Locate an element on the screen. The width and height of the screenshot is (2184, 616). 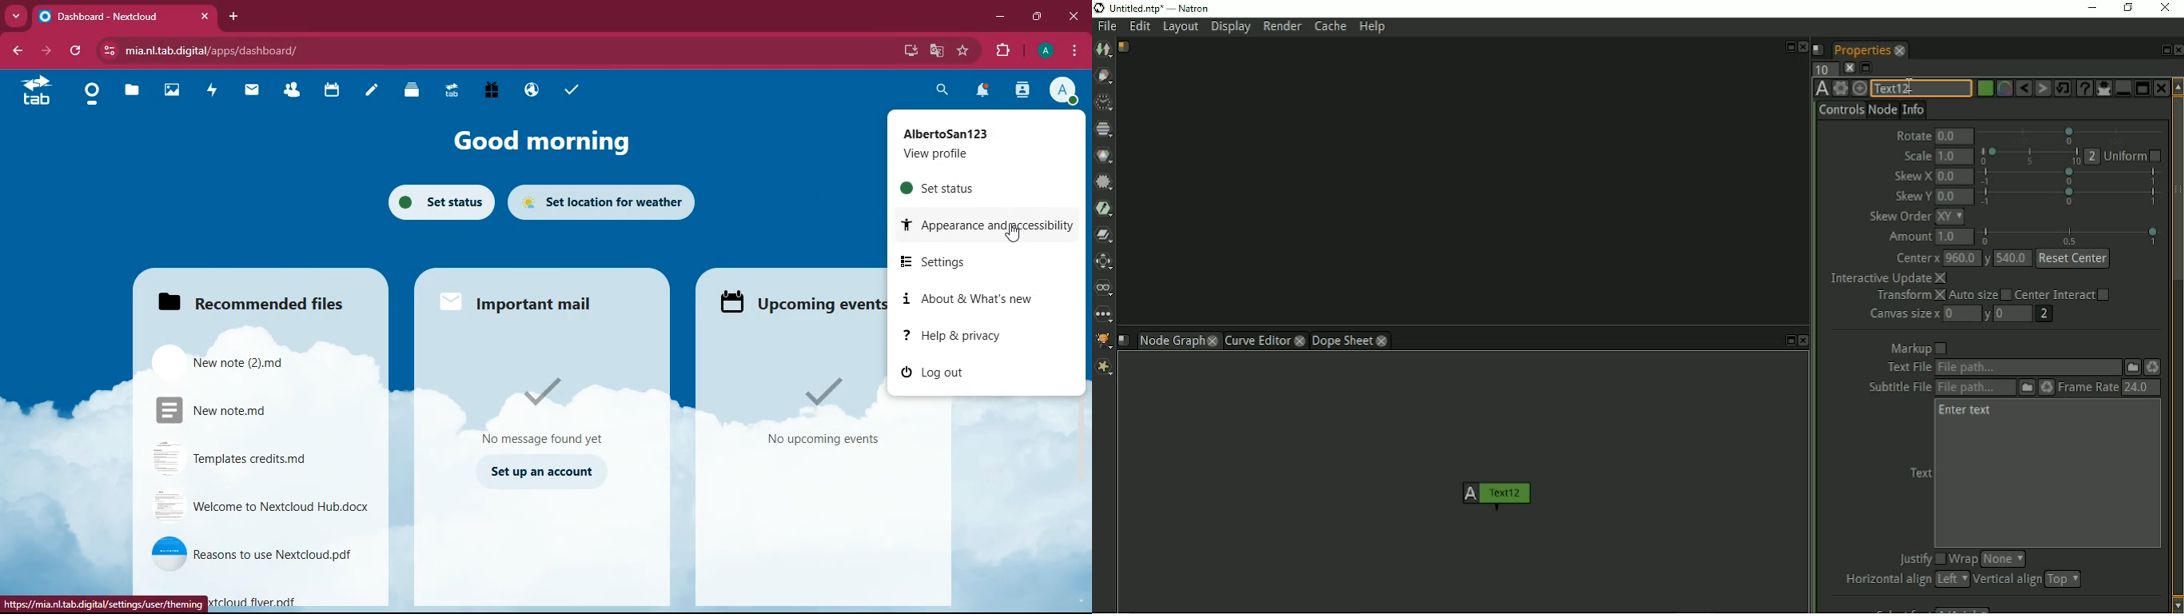
good morning is located at coordinates (538, 141).